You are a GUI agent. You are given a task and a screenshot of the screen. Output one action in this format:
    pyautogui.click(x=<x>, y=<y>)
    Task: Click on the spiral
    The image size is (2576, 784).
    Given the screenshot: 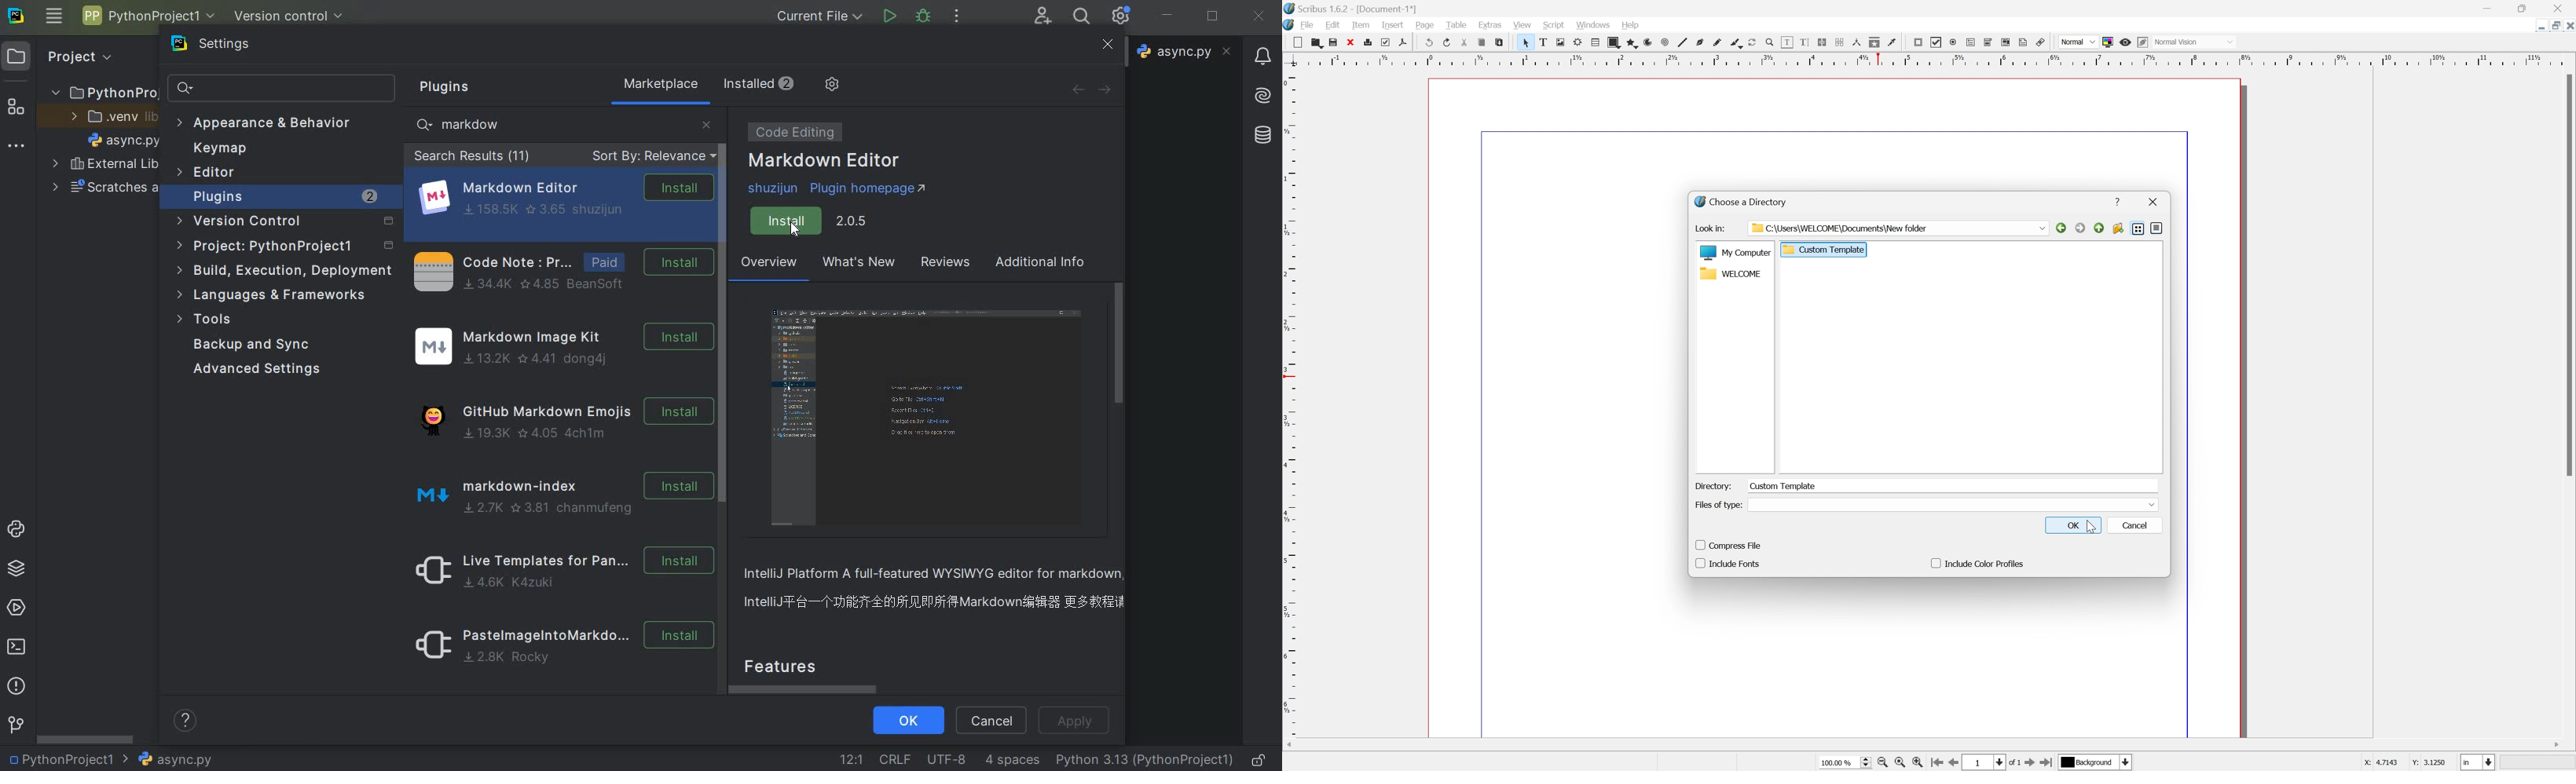 What is the action you would take?
    pyautogui.click(x=1662, y=43)
    